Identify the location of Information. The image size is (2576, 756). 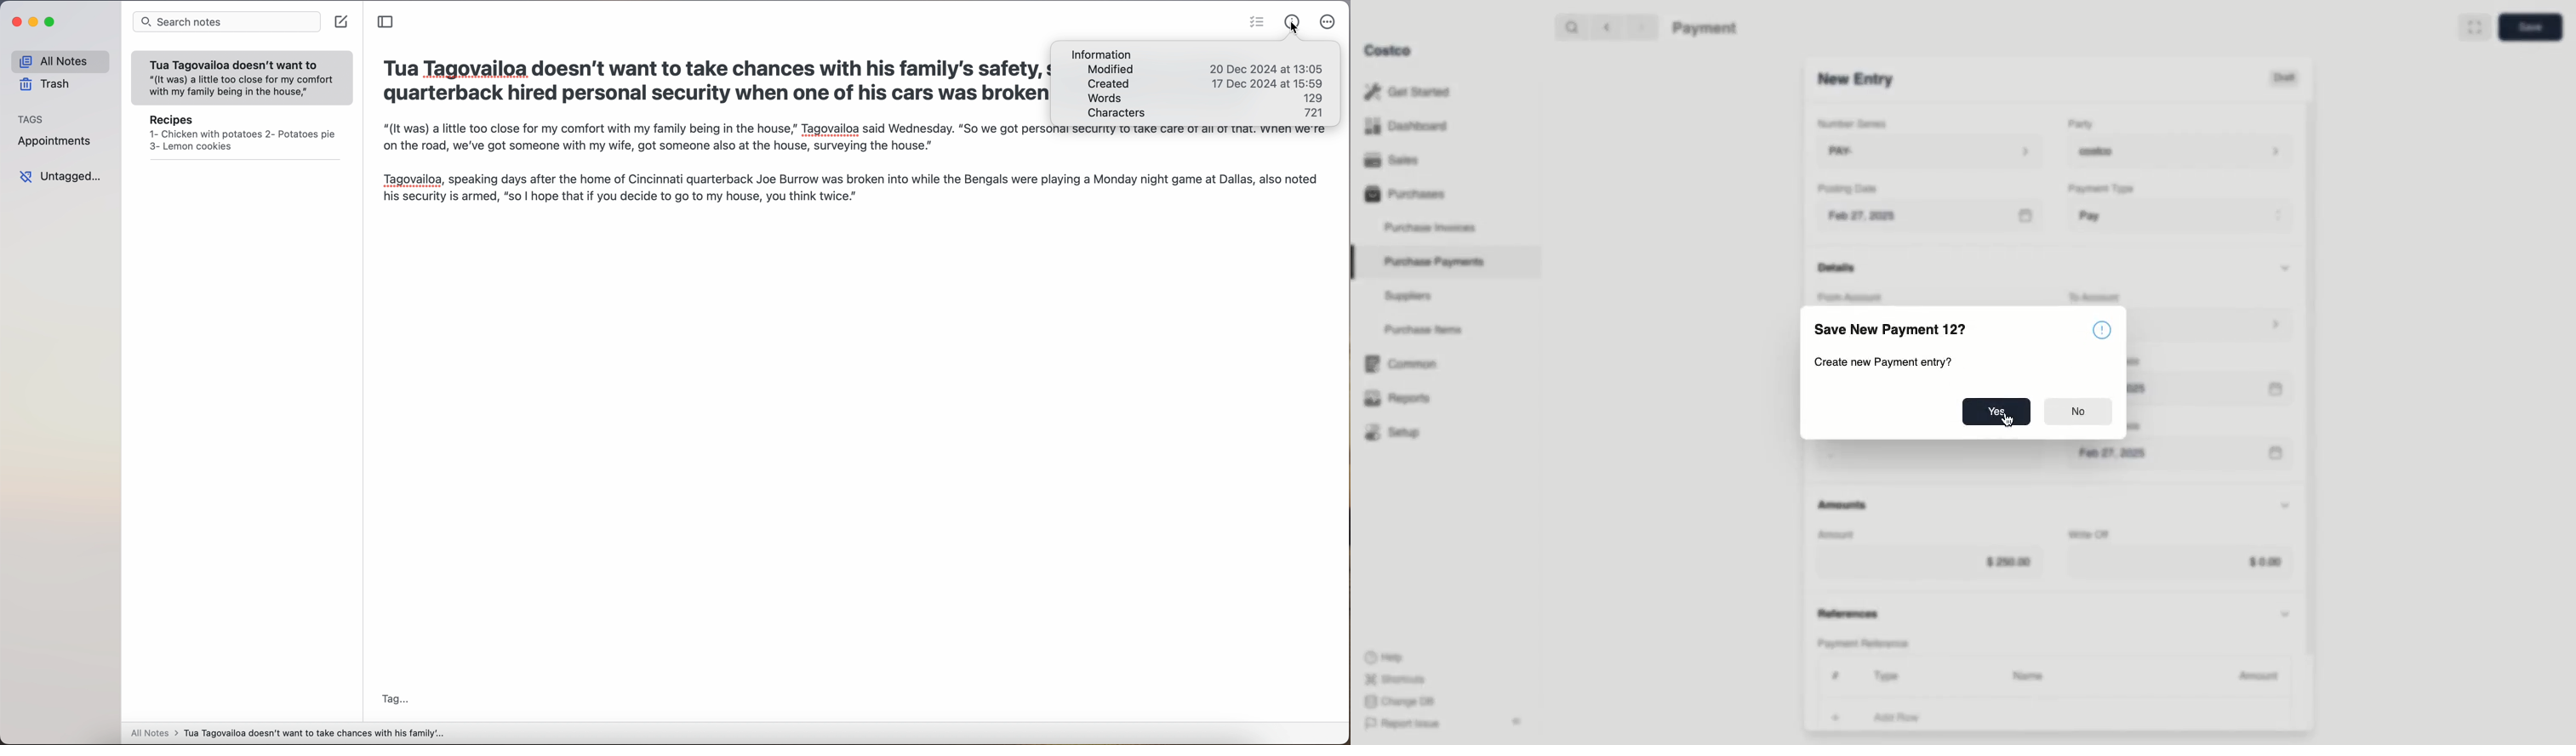
(2105, 329).